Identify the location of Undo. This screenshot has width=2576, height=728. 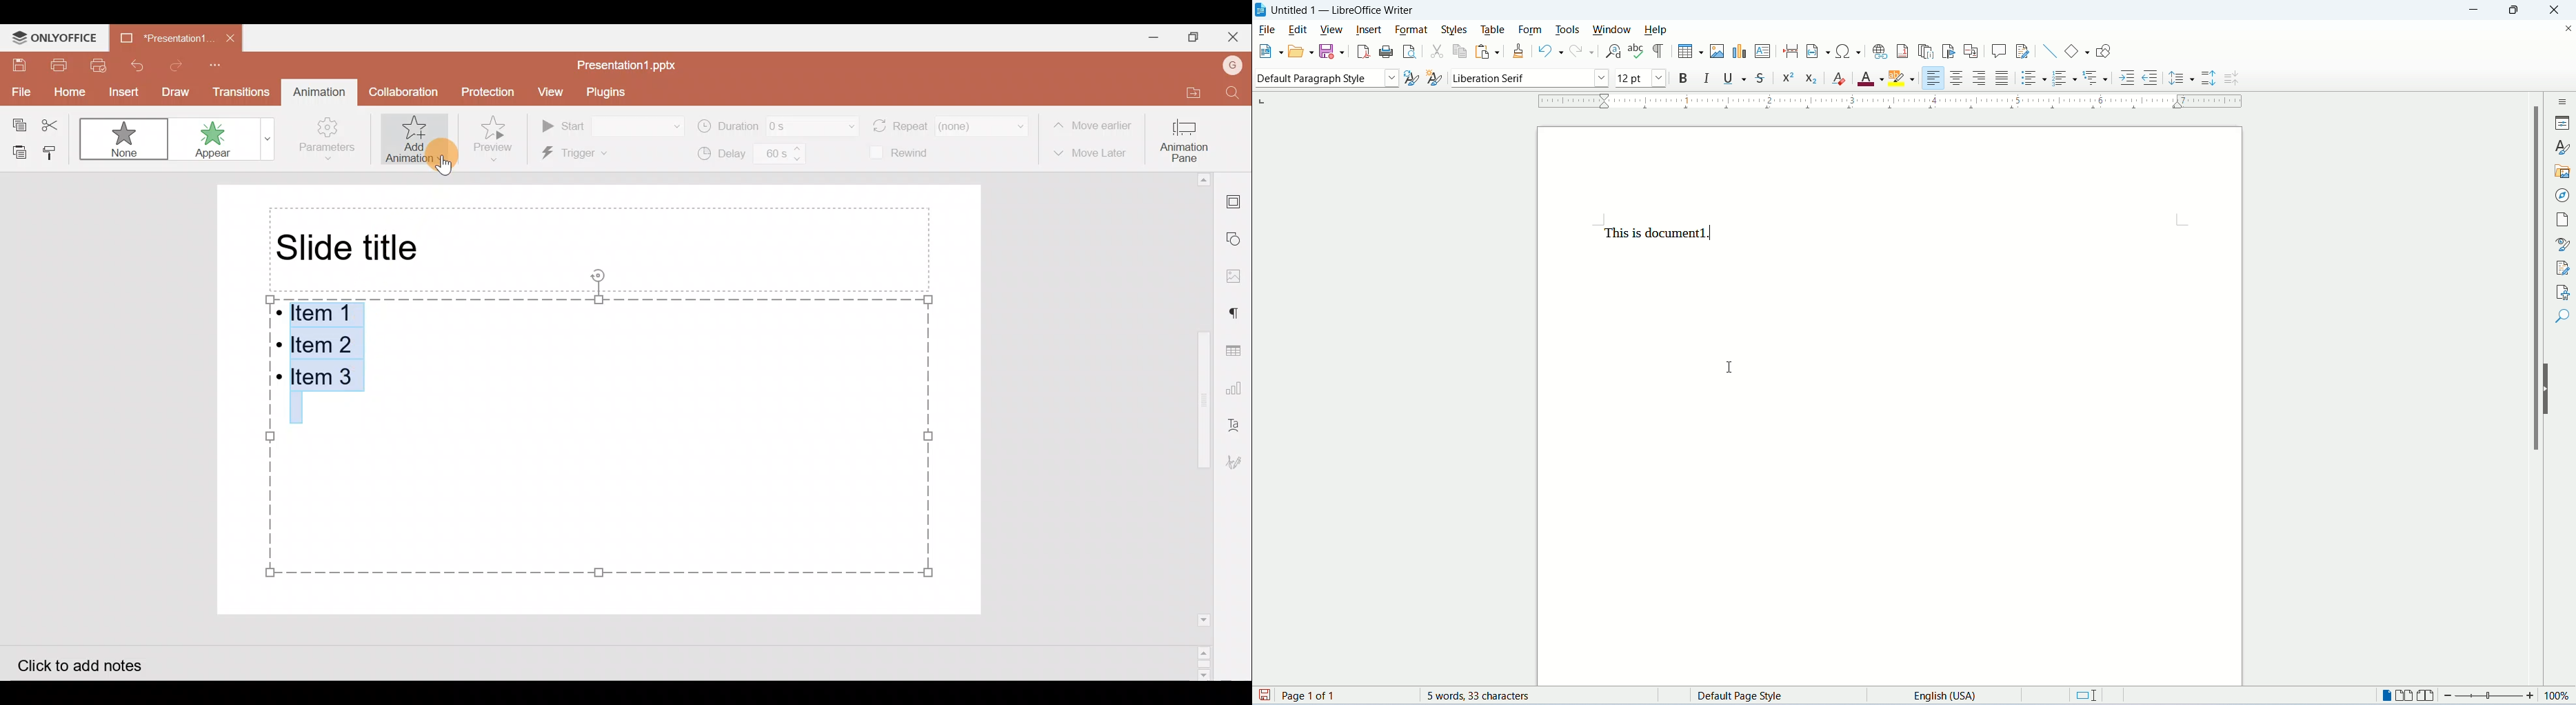
(137, 63).